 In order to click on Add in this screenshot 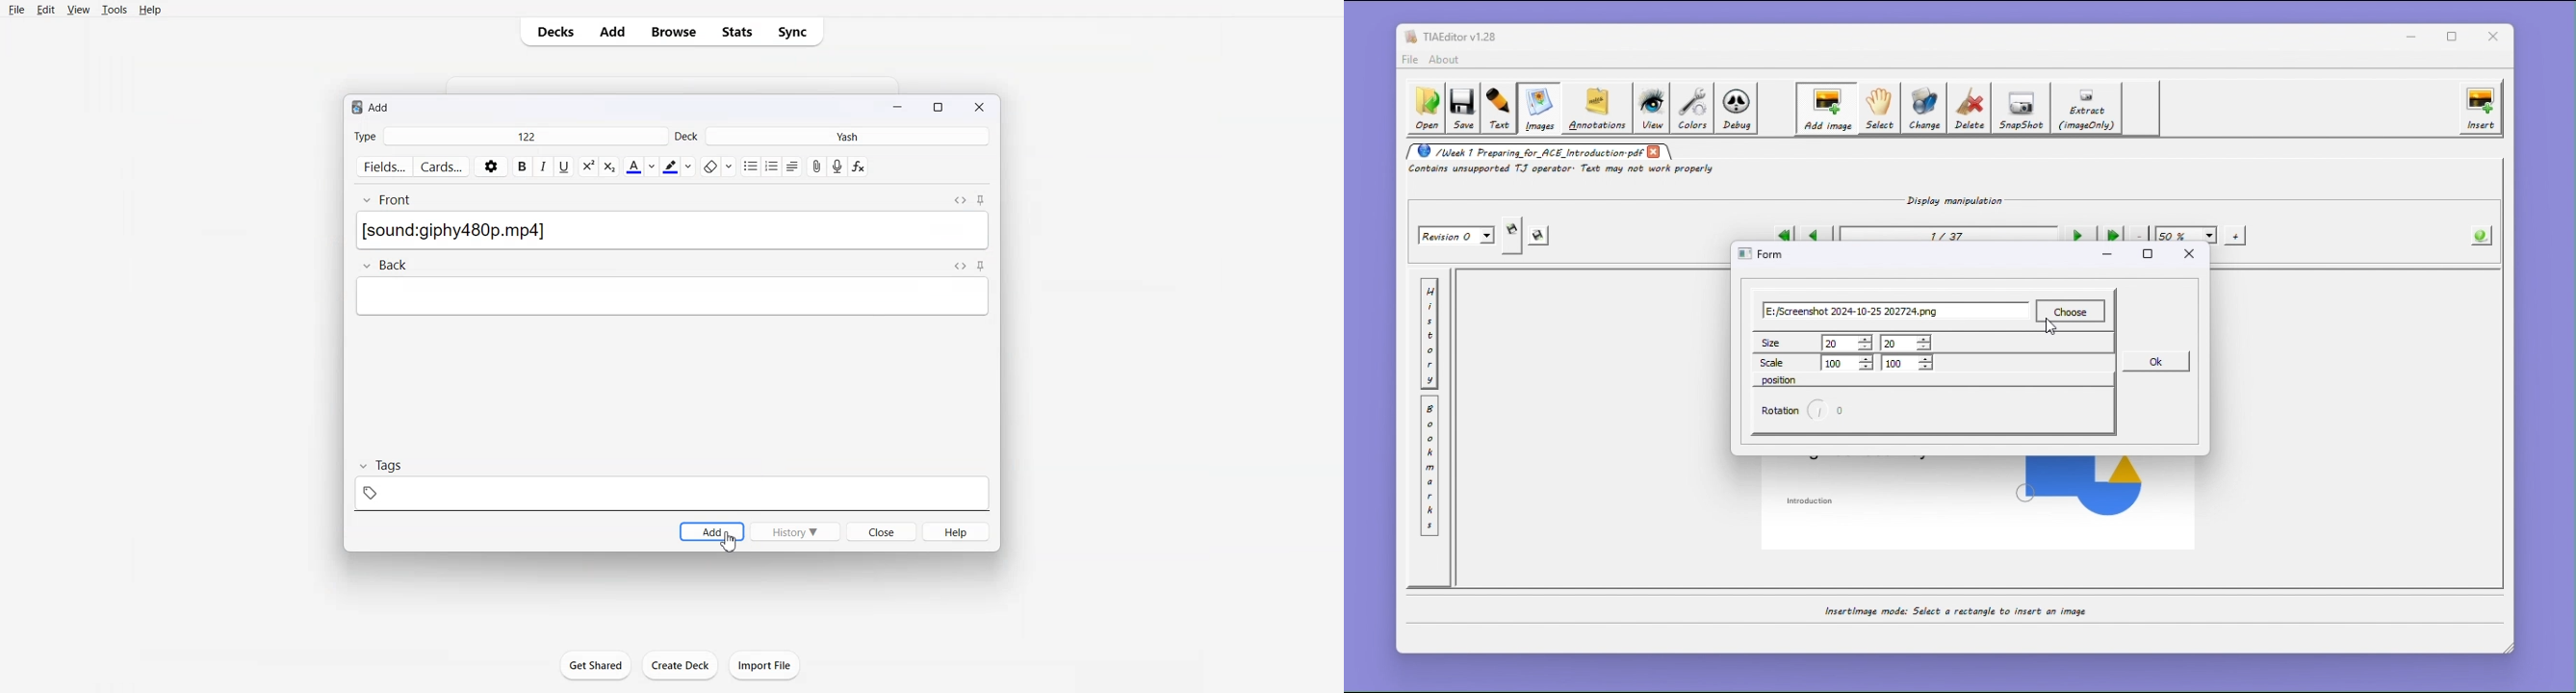, I will do `click(711, 531)`.